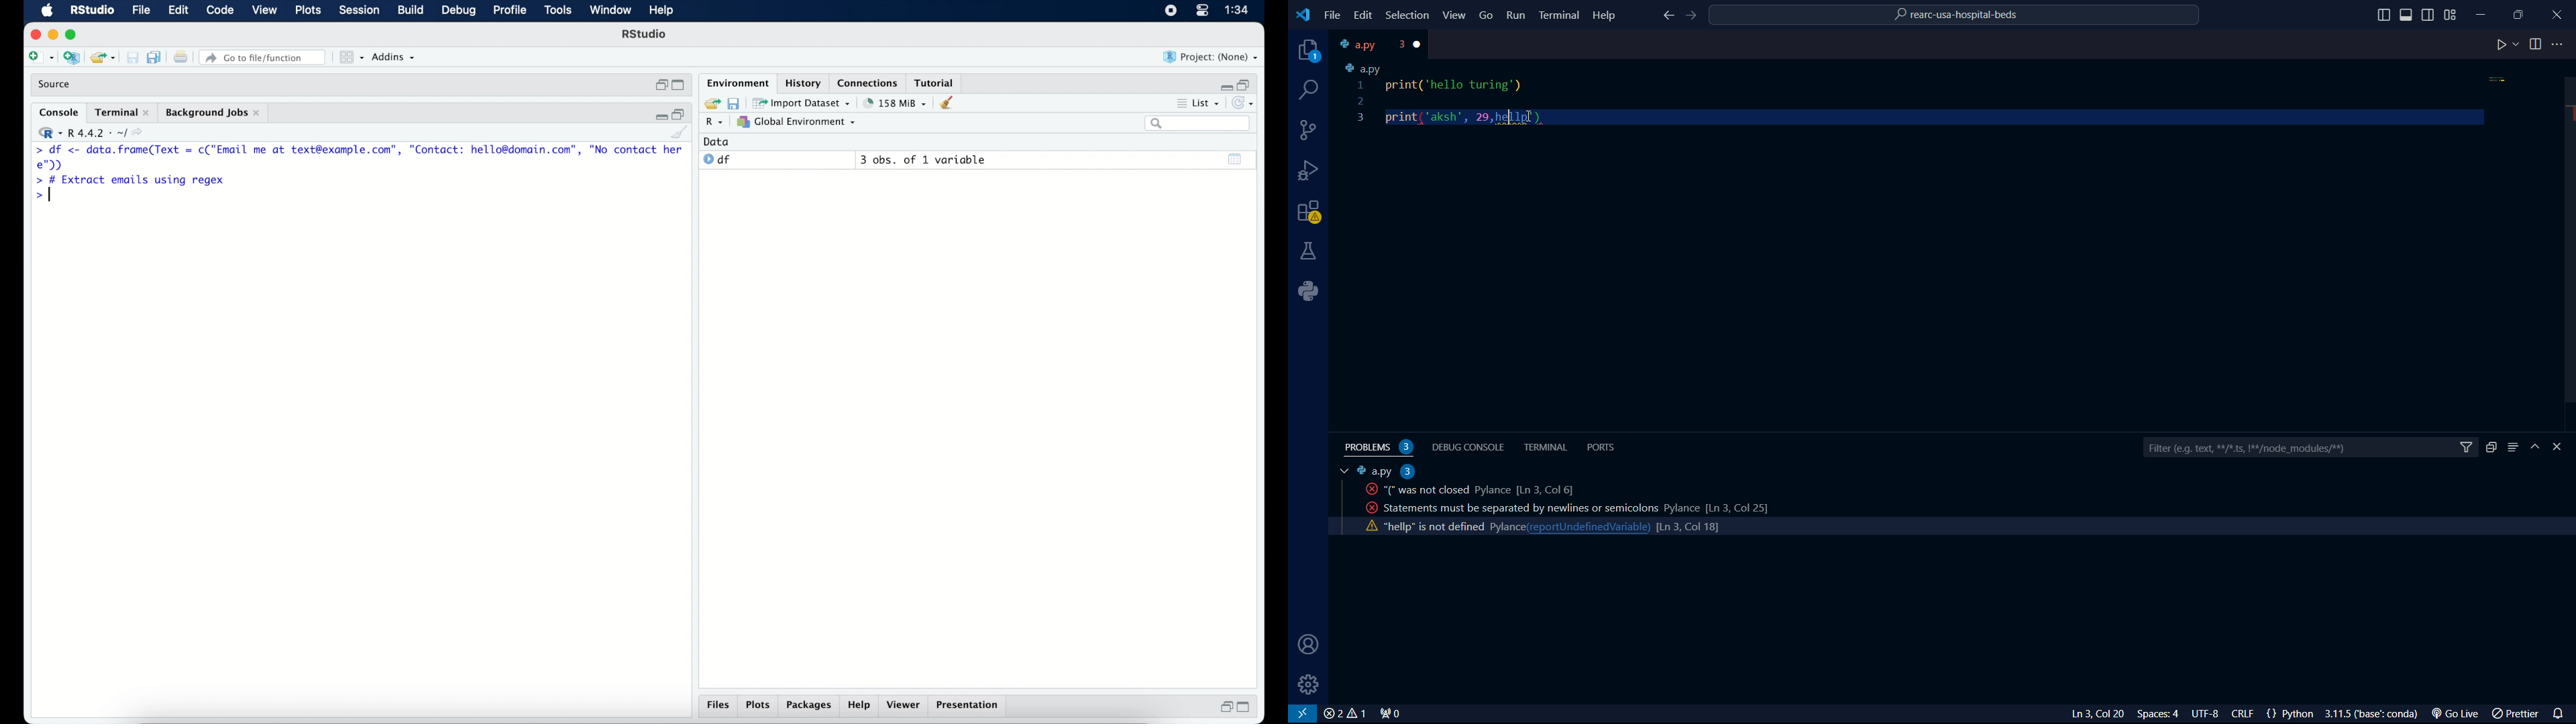 The width and height of the screenshot is (2576, 728). Describe the element at coordinates (1305, 51) in the screenshot. I see `projects` at that location.